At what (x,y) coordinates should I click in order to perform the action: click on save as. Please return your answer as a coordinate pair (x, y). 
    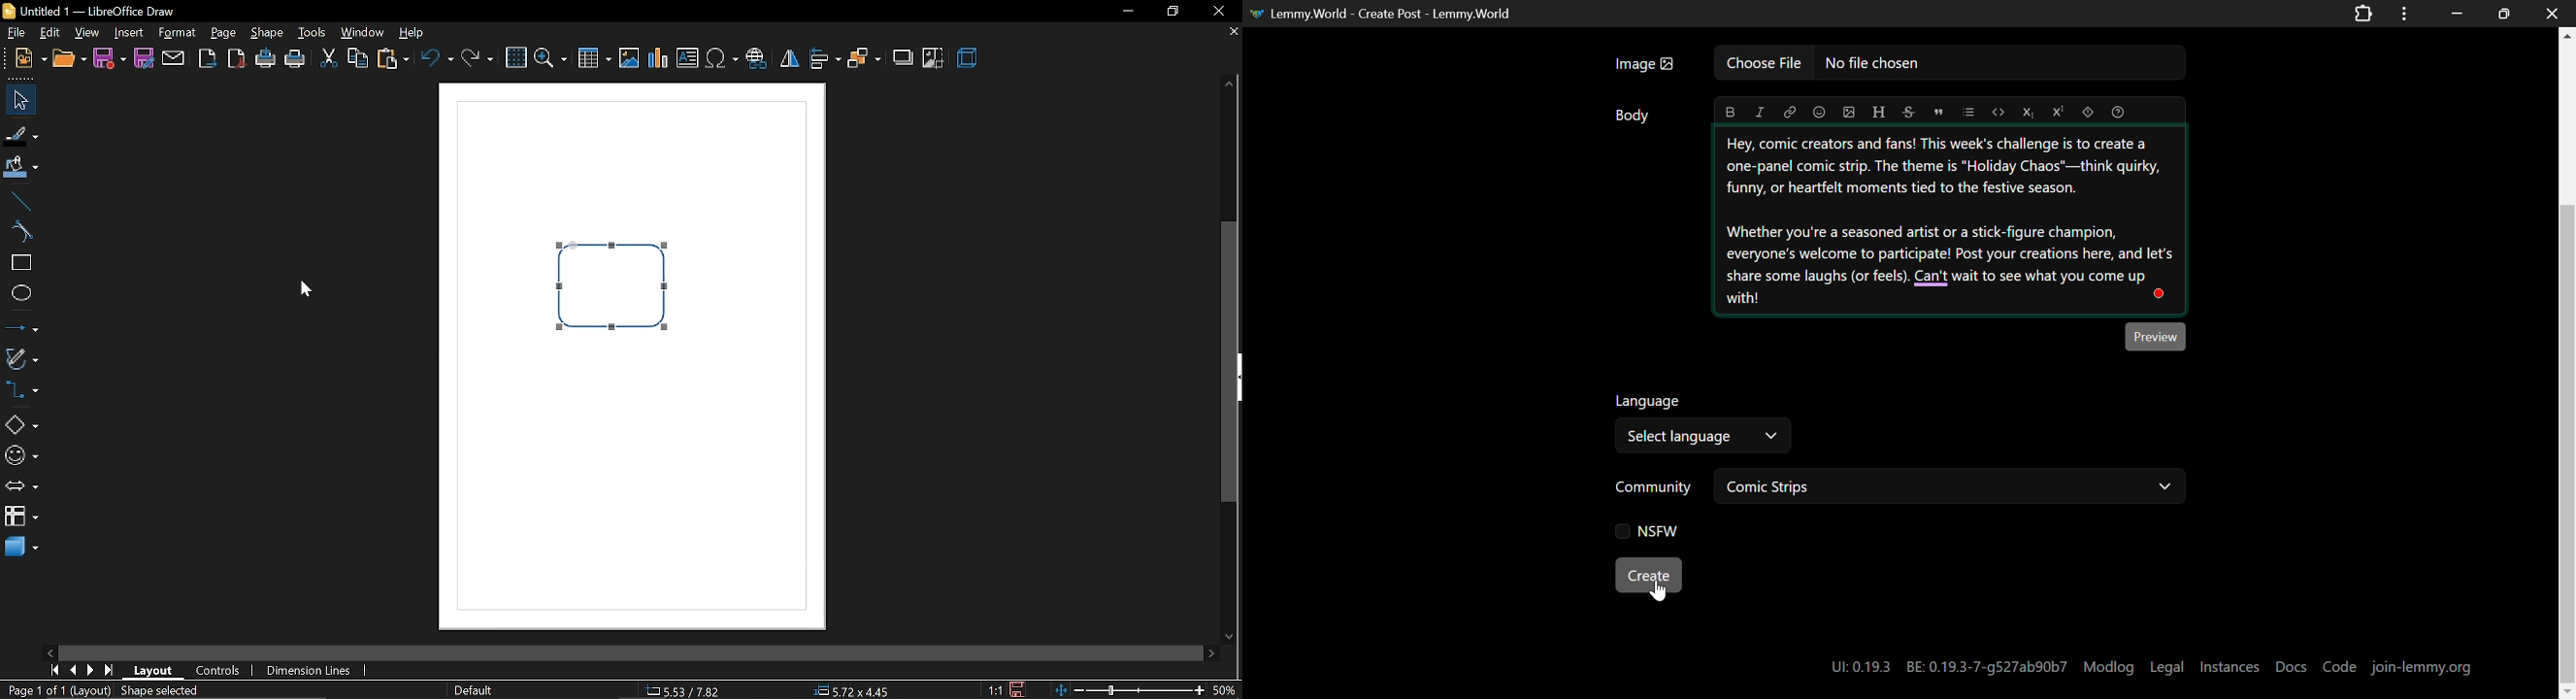
    Looking at the image, I should click on (143, 59).